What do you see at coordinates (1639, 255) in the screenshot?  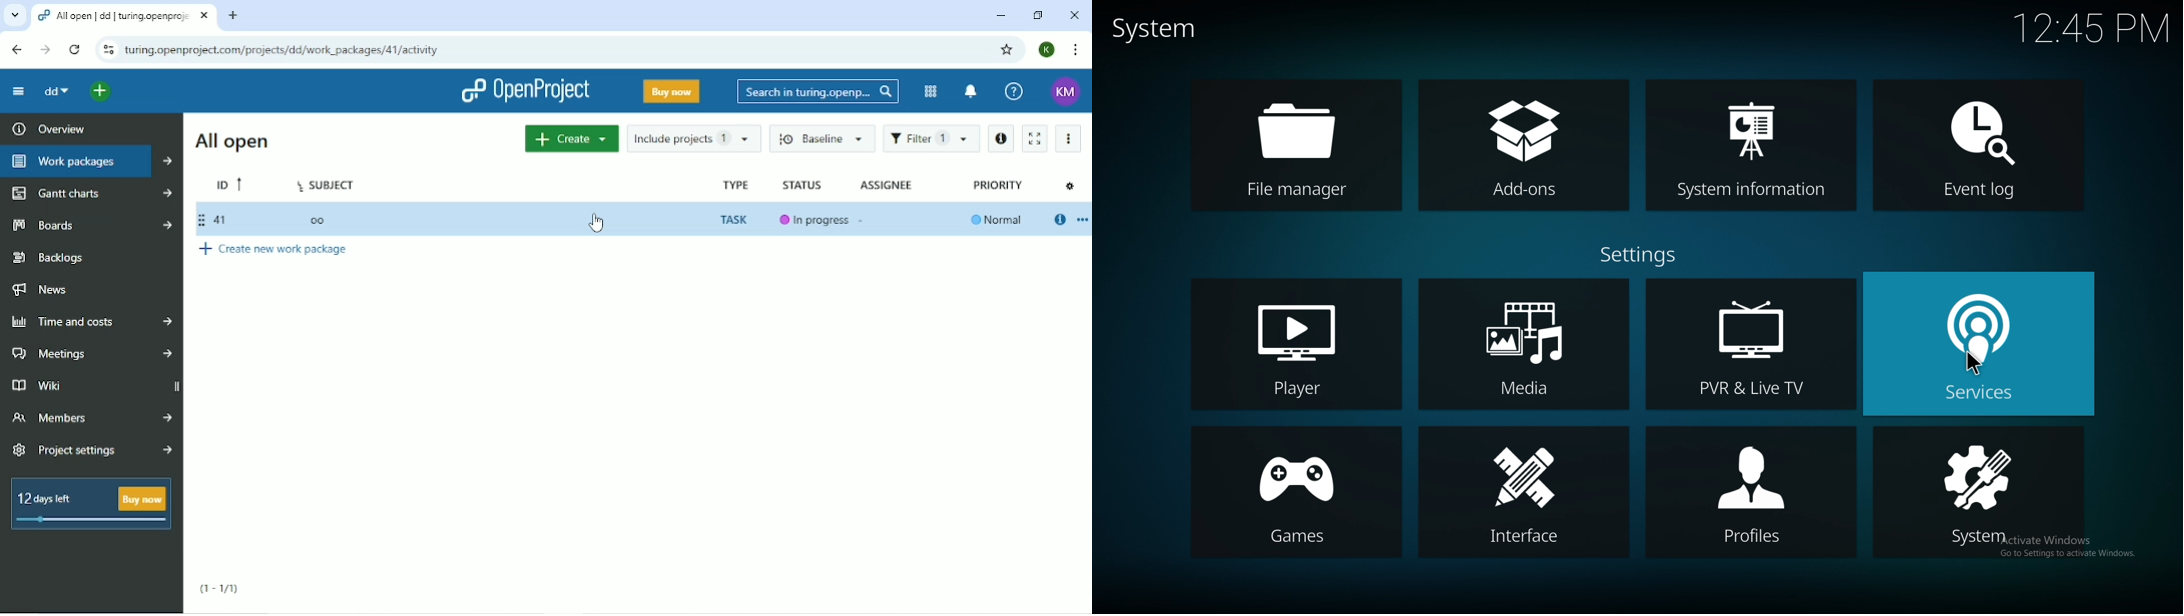 I see `settings` at bounding box center [1639, 255].